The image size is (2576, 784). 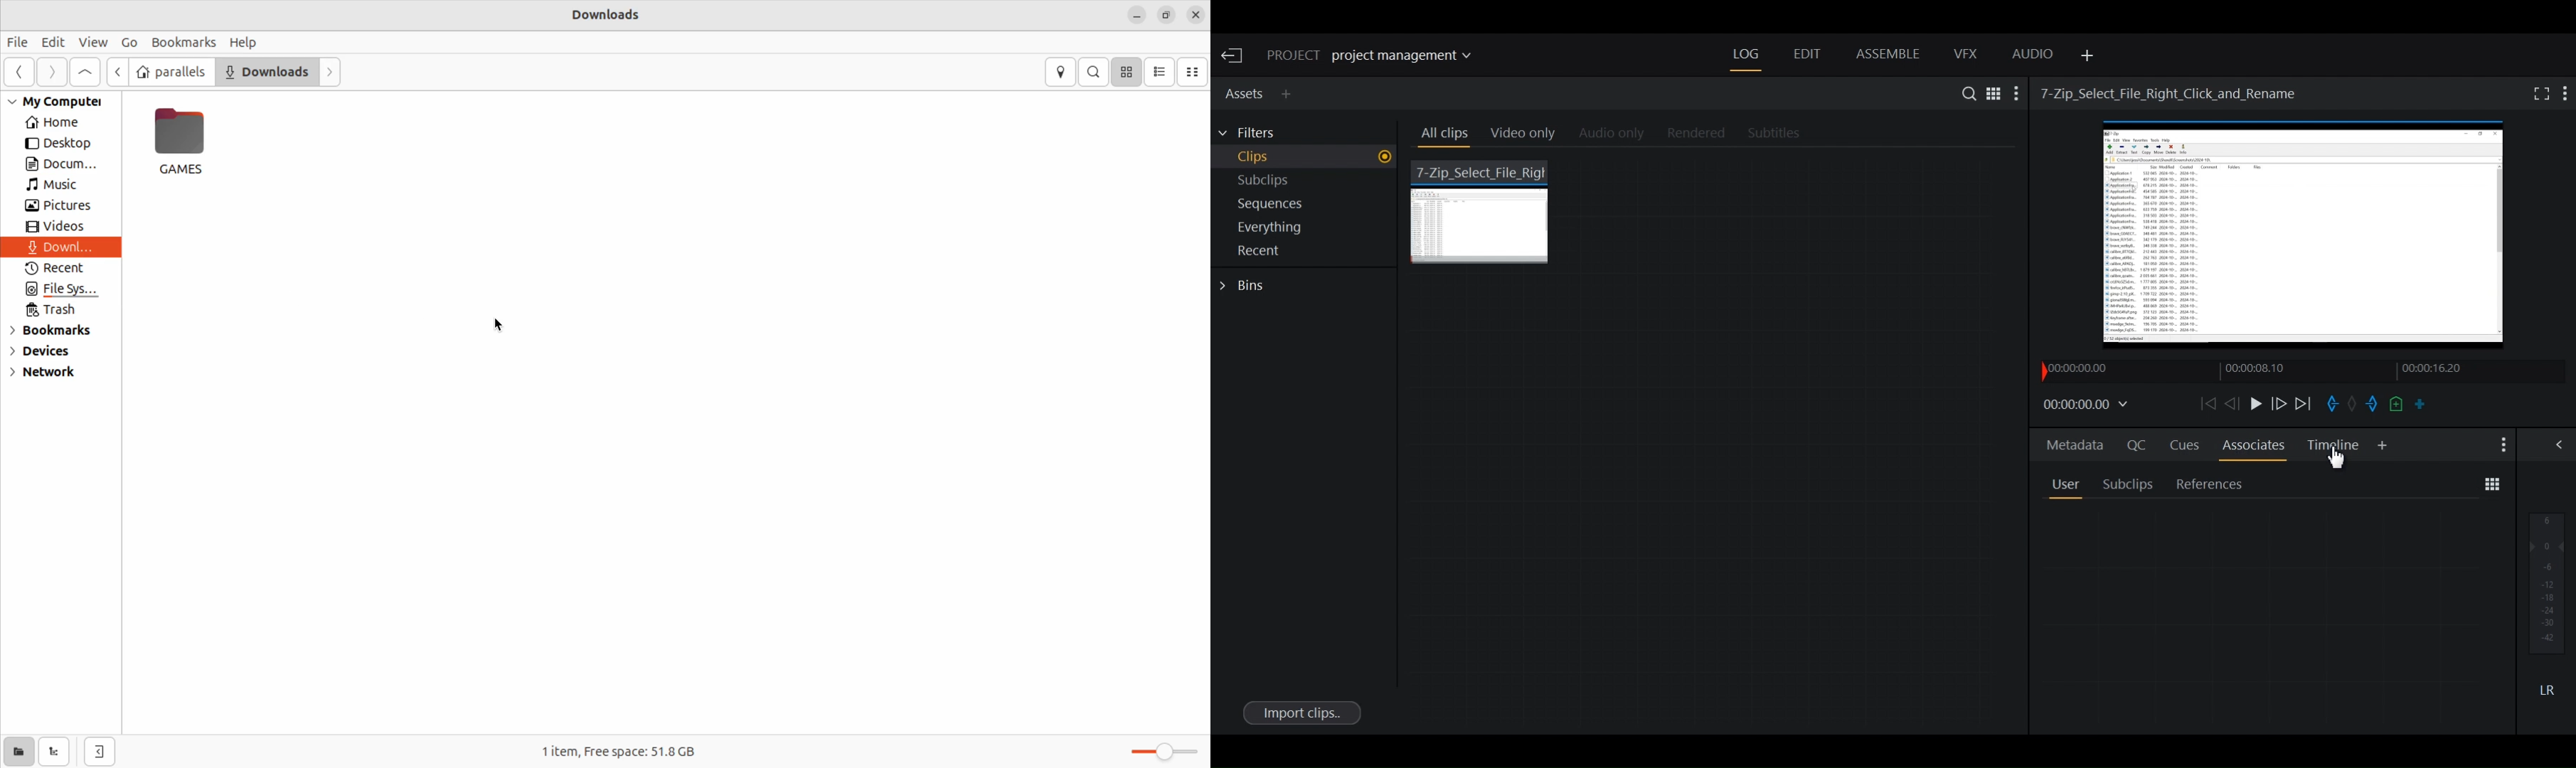 I want to click on music, so click(x=62, y=186).